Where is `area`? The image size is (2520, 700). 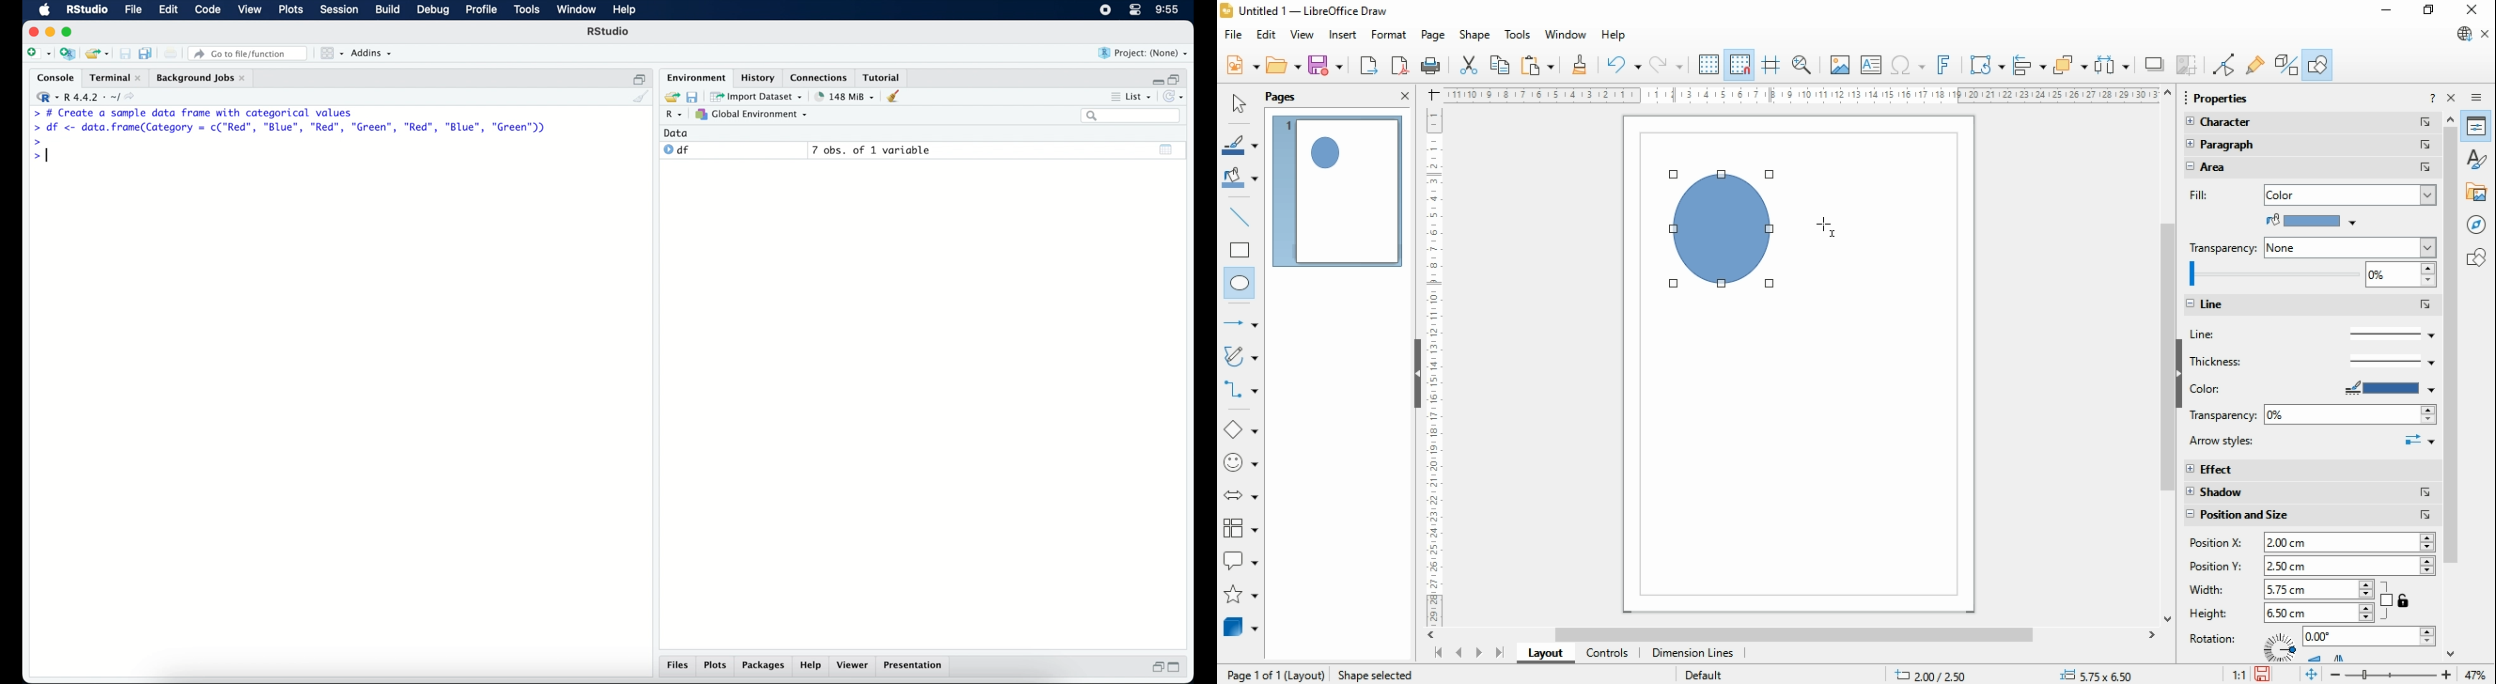 area is located at coordinates (2246, 168).